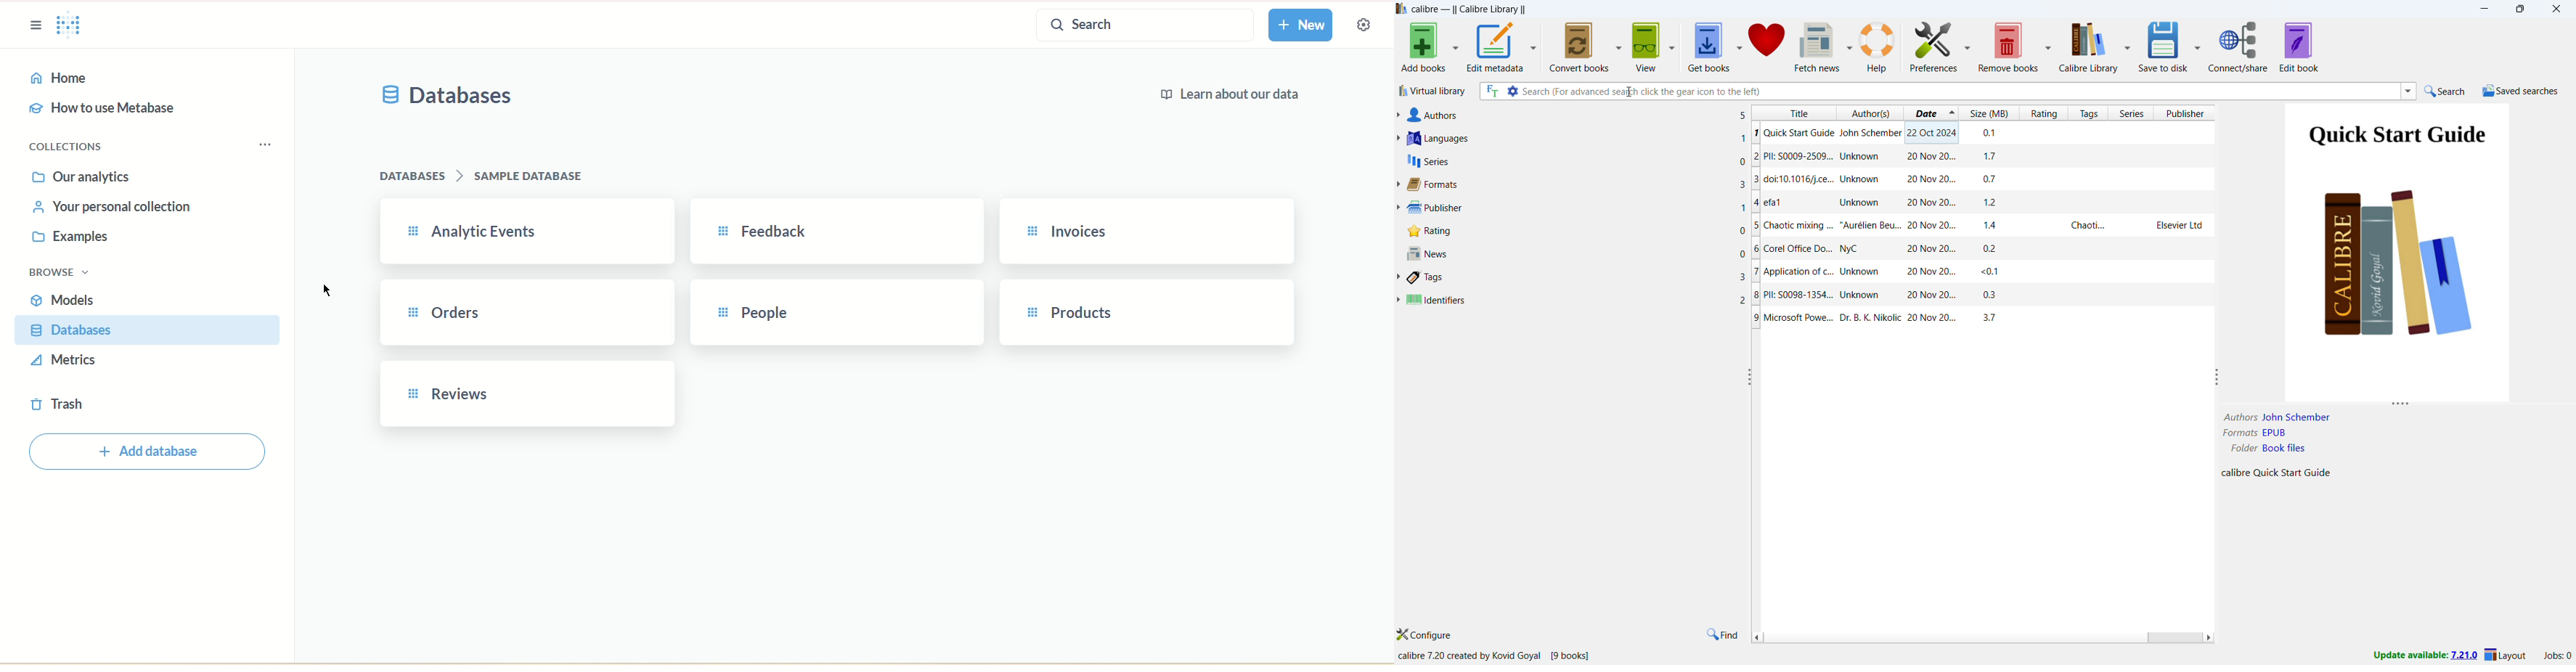 This screenshot has width=2576, height=672. I want to click on rating, so click(1576, 230).